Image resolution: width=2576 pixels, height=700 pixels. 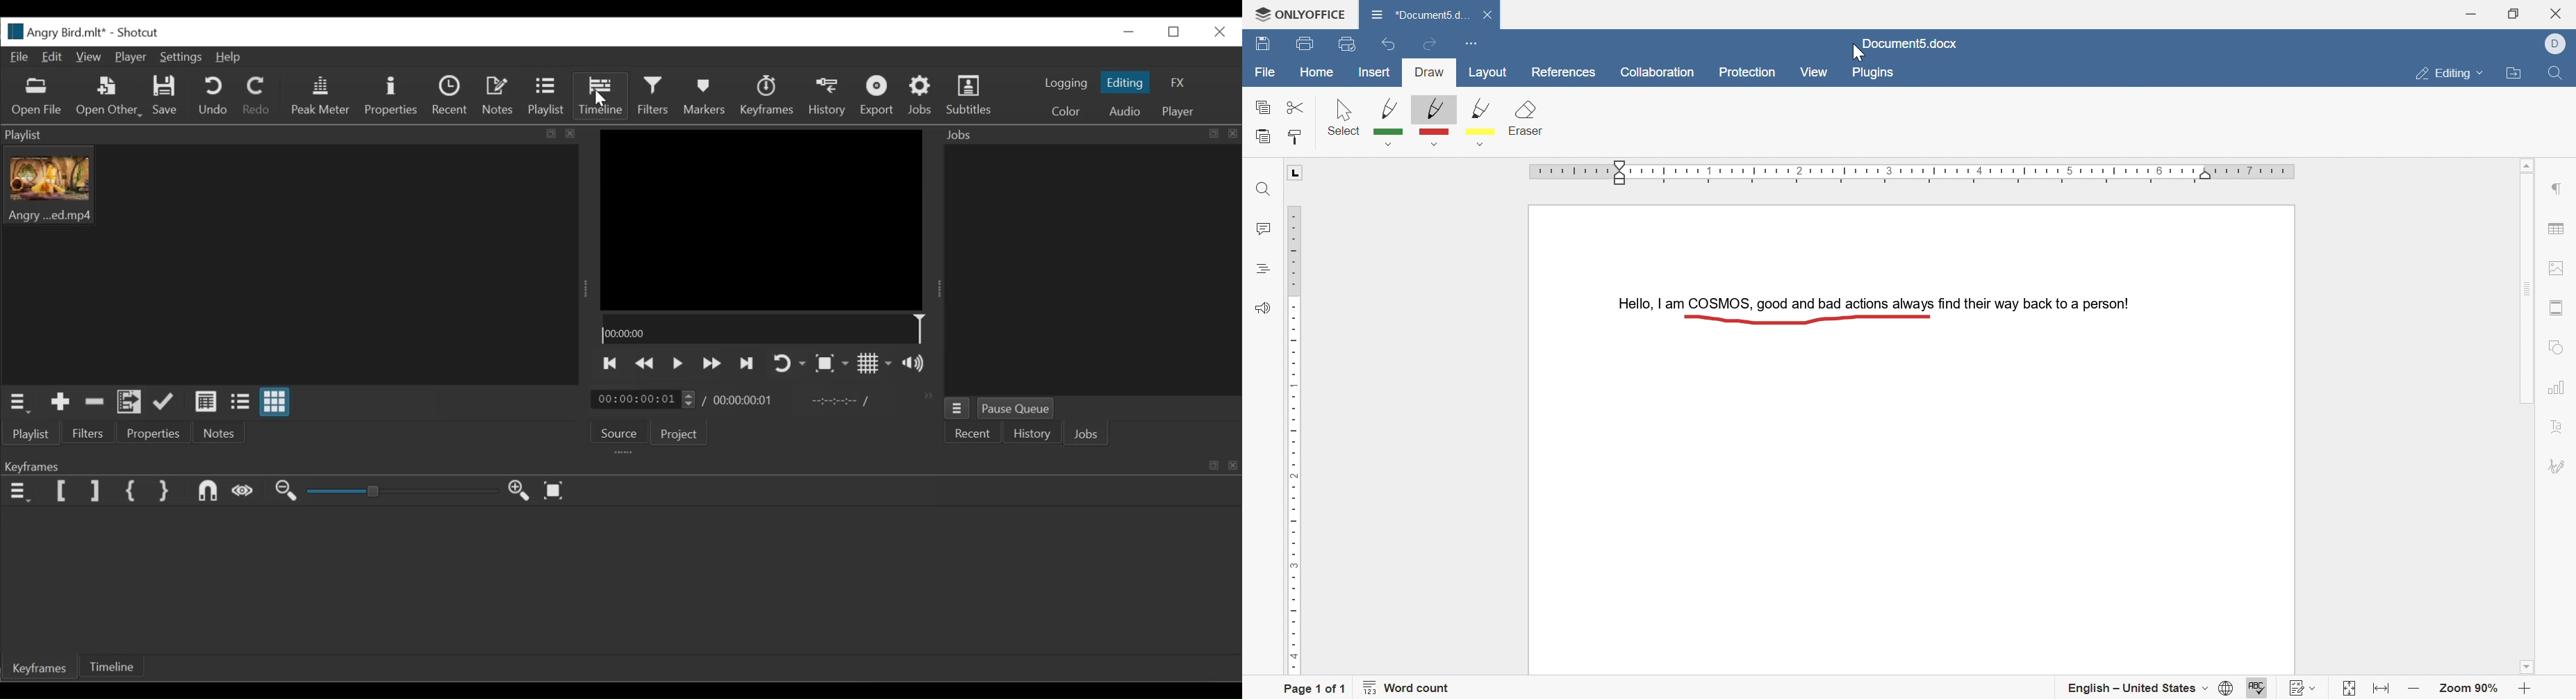 I want to click on ONLYOFFICE, so click(x=1295, y=11).